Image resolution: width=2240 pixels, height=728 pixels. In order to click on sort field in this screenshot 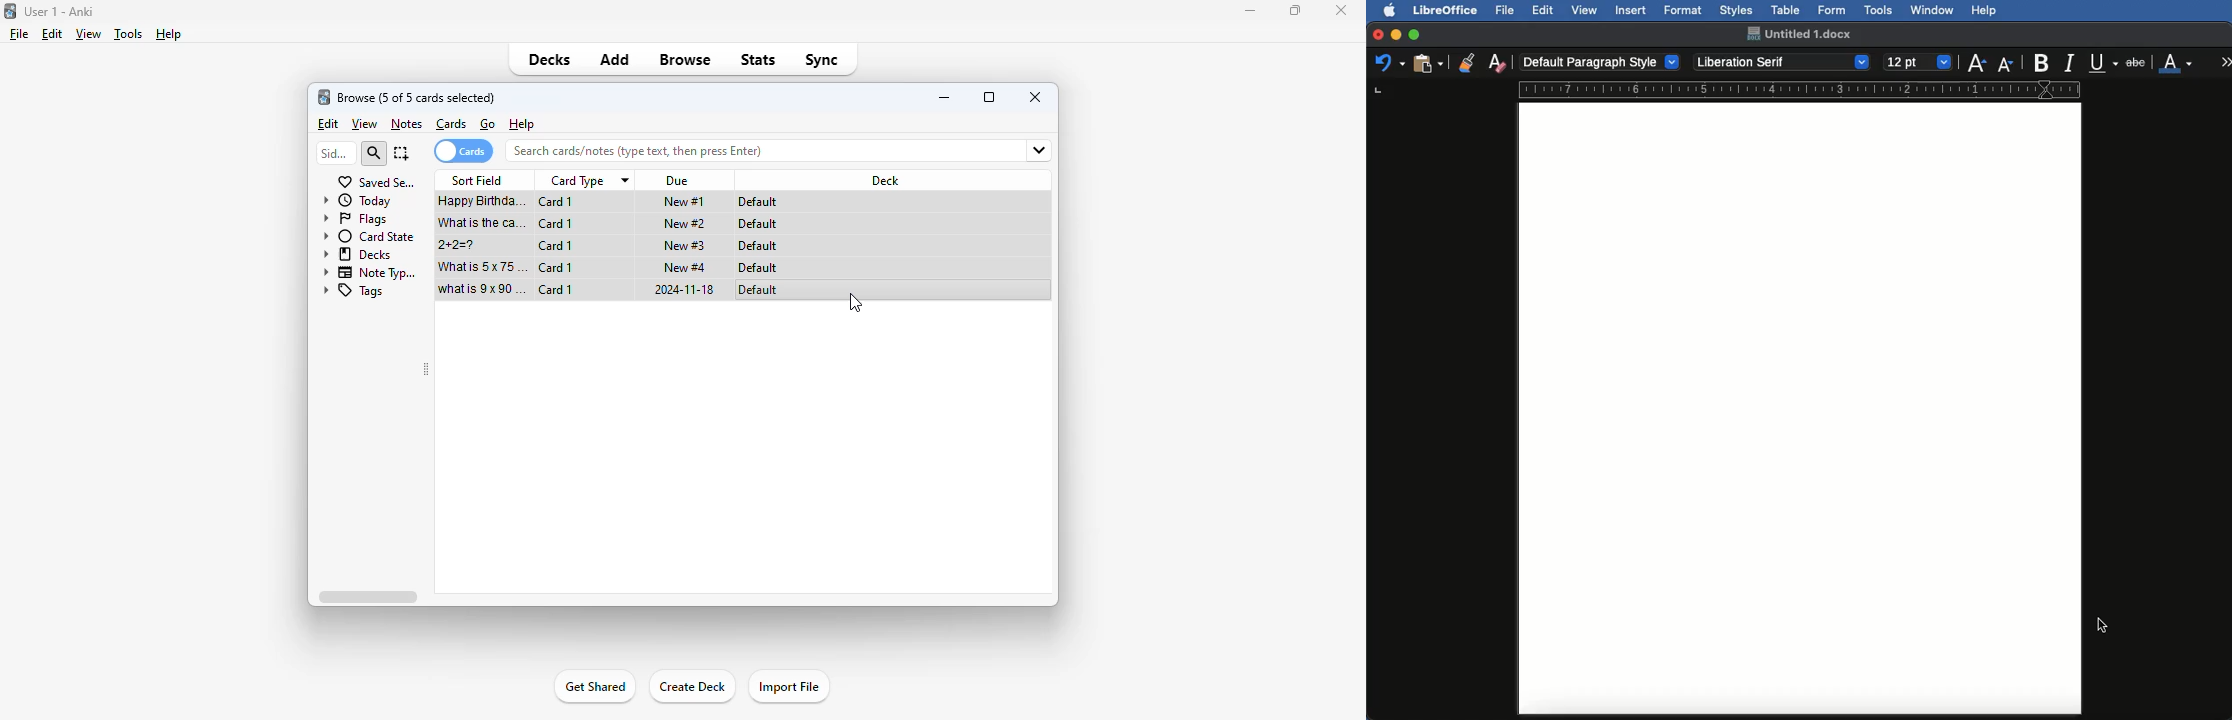, I will do `click(477, 180)`.